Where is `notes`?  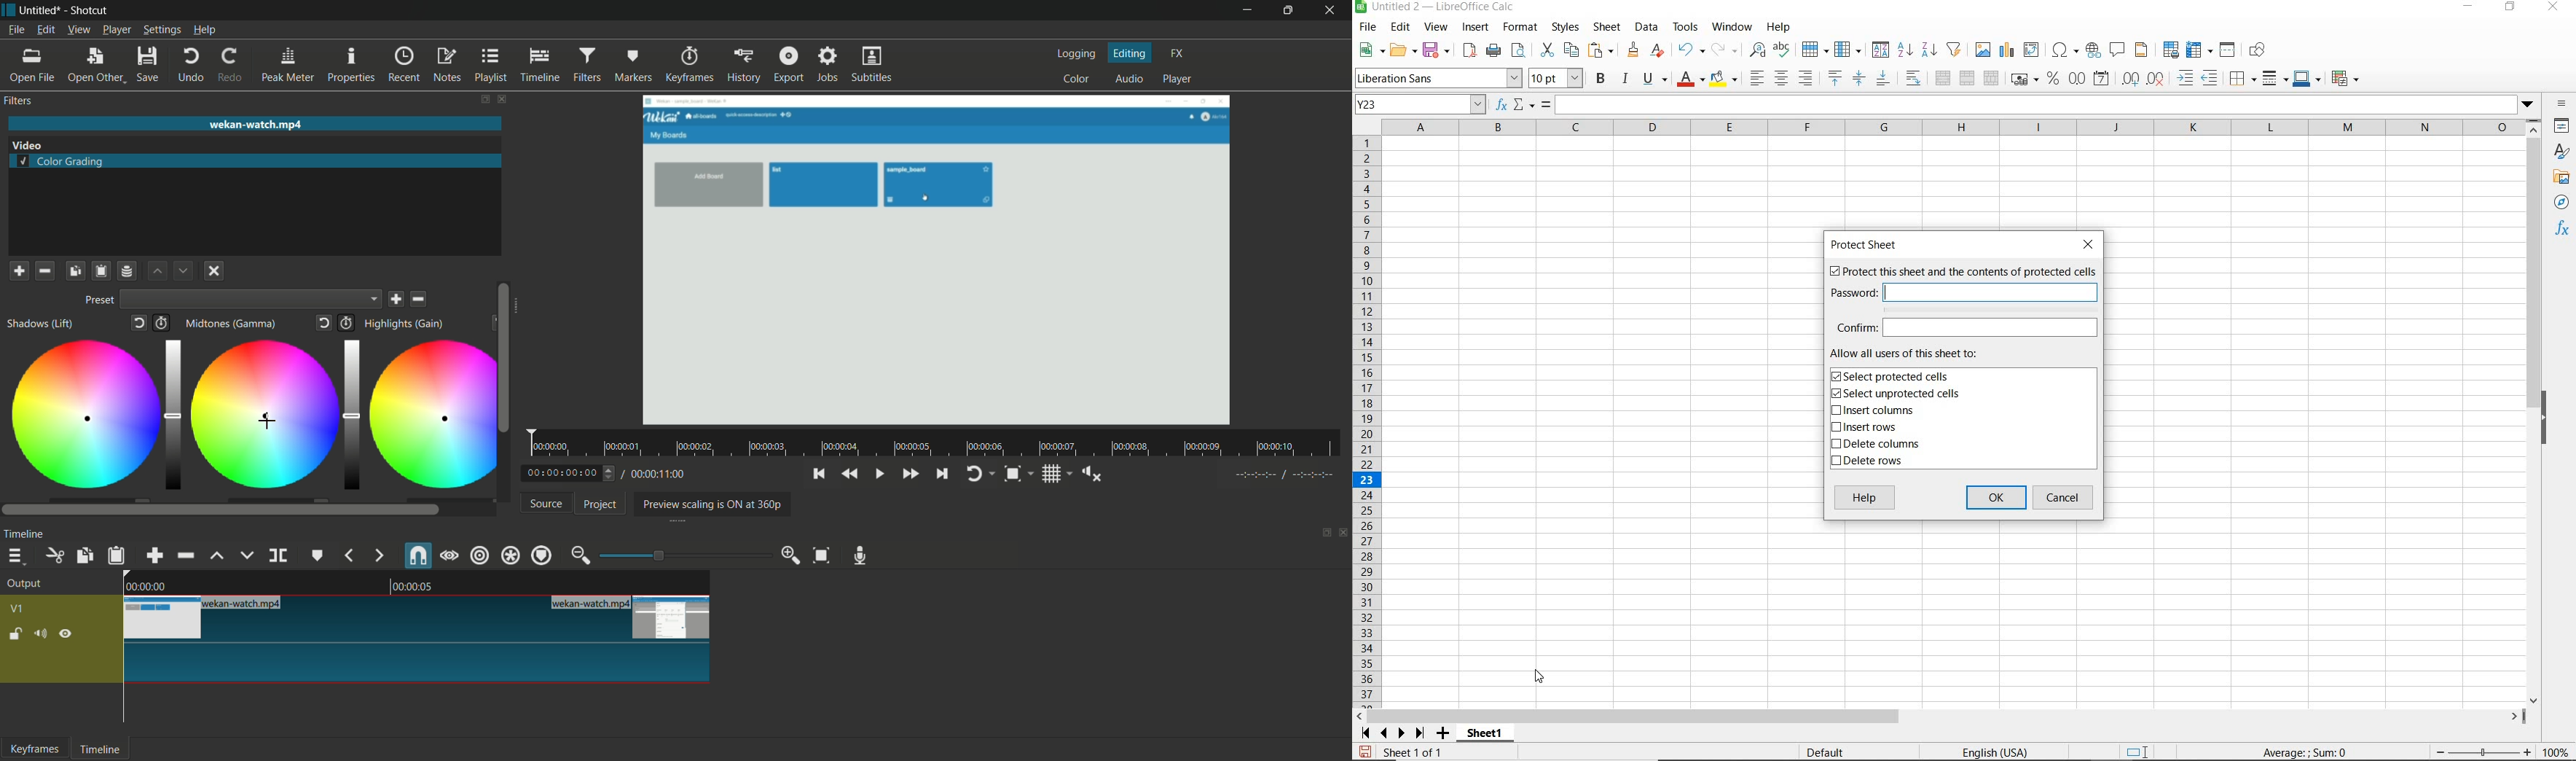 notes is located at coordinates (448, 66).